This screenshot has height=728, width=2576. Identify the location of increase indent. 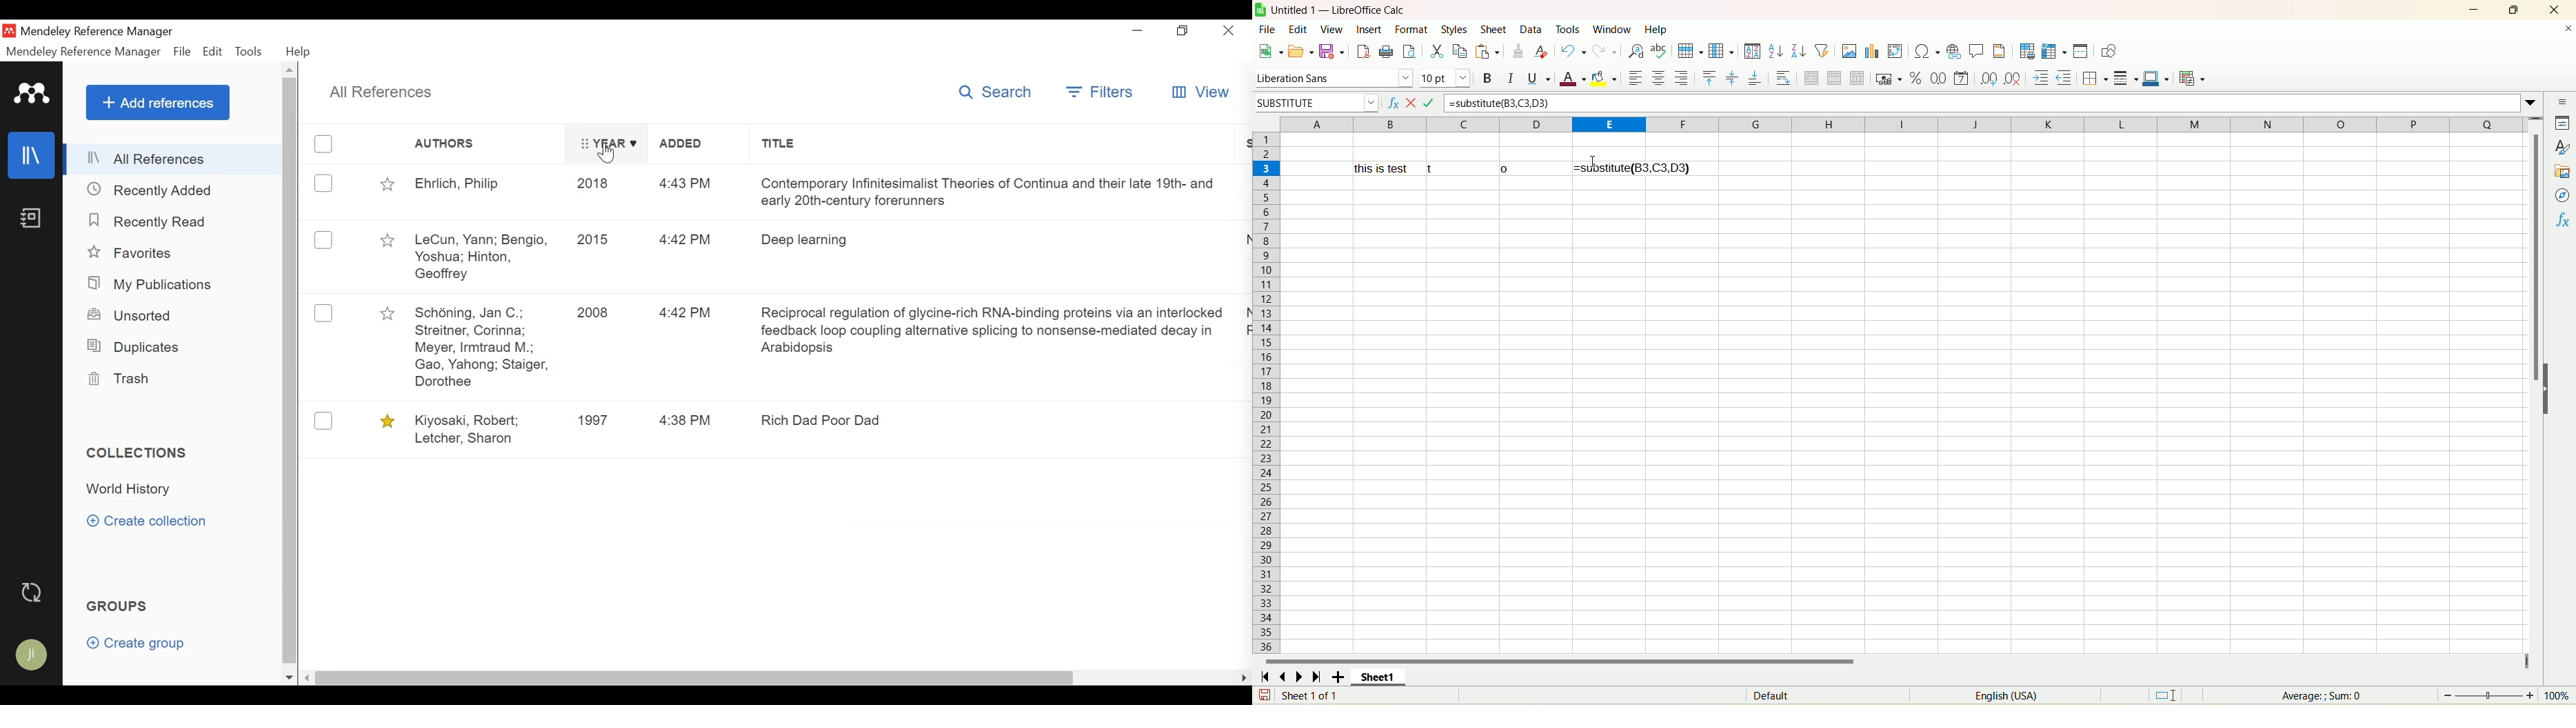
(2042, 79).